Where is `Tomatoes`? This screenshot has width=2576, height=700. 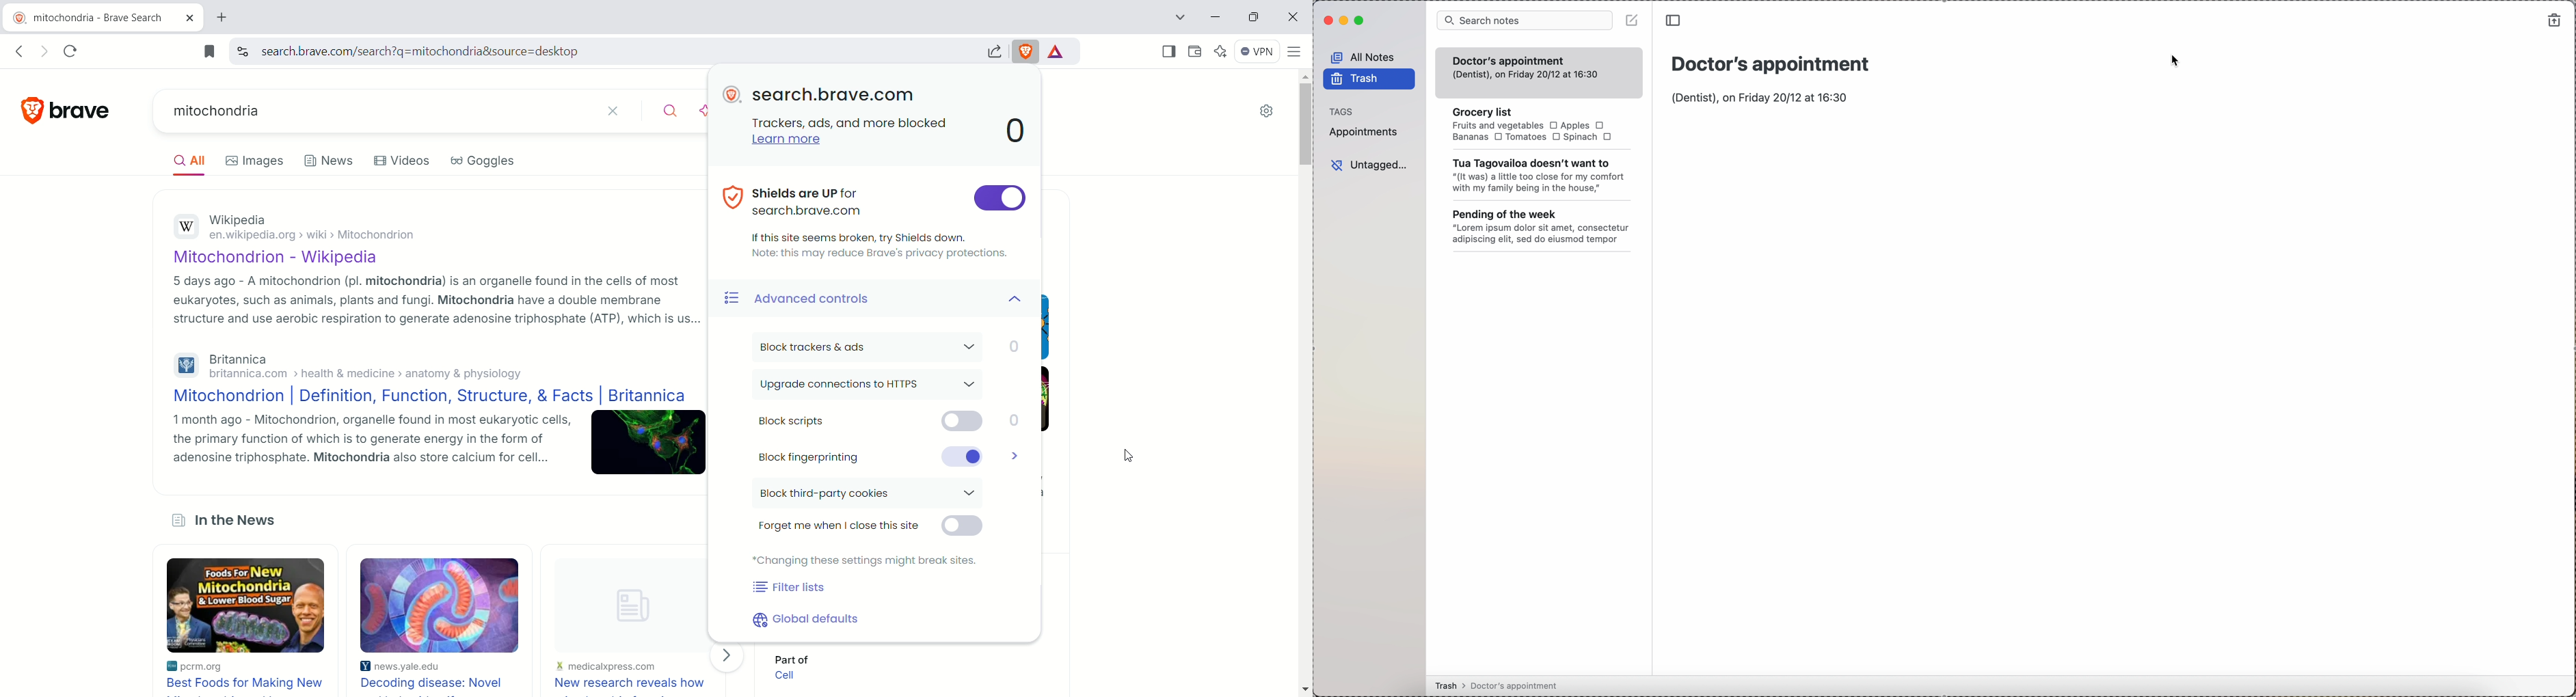
Tomatoes is located at coordinates (1532, 138).